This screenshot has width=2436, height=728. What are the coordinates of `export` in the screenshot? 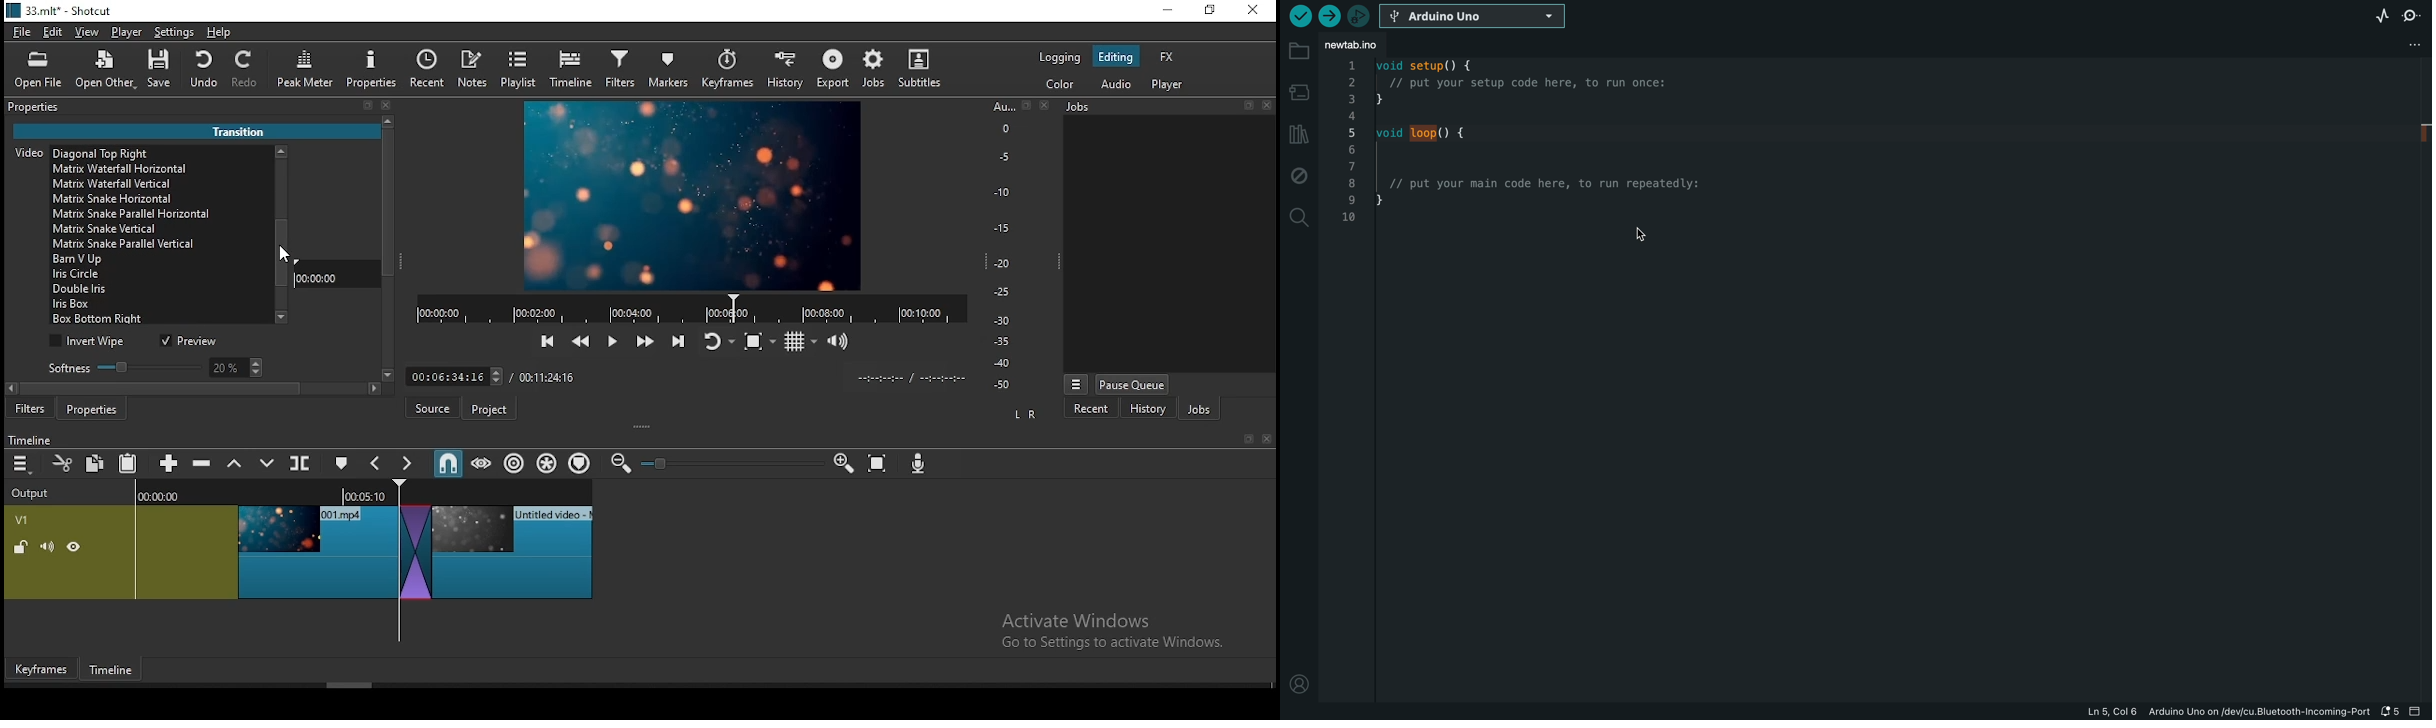 It's located at (835, 68).